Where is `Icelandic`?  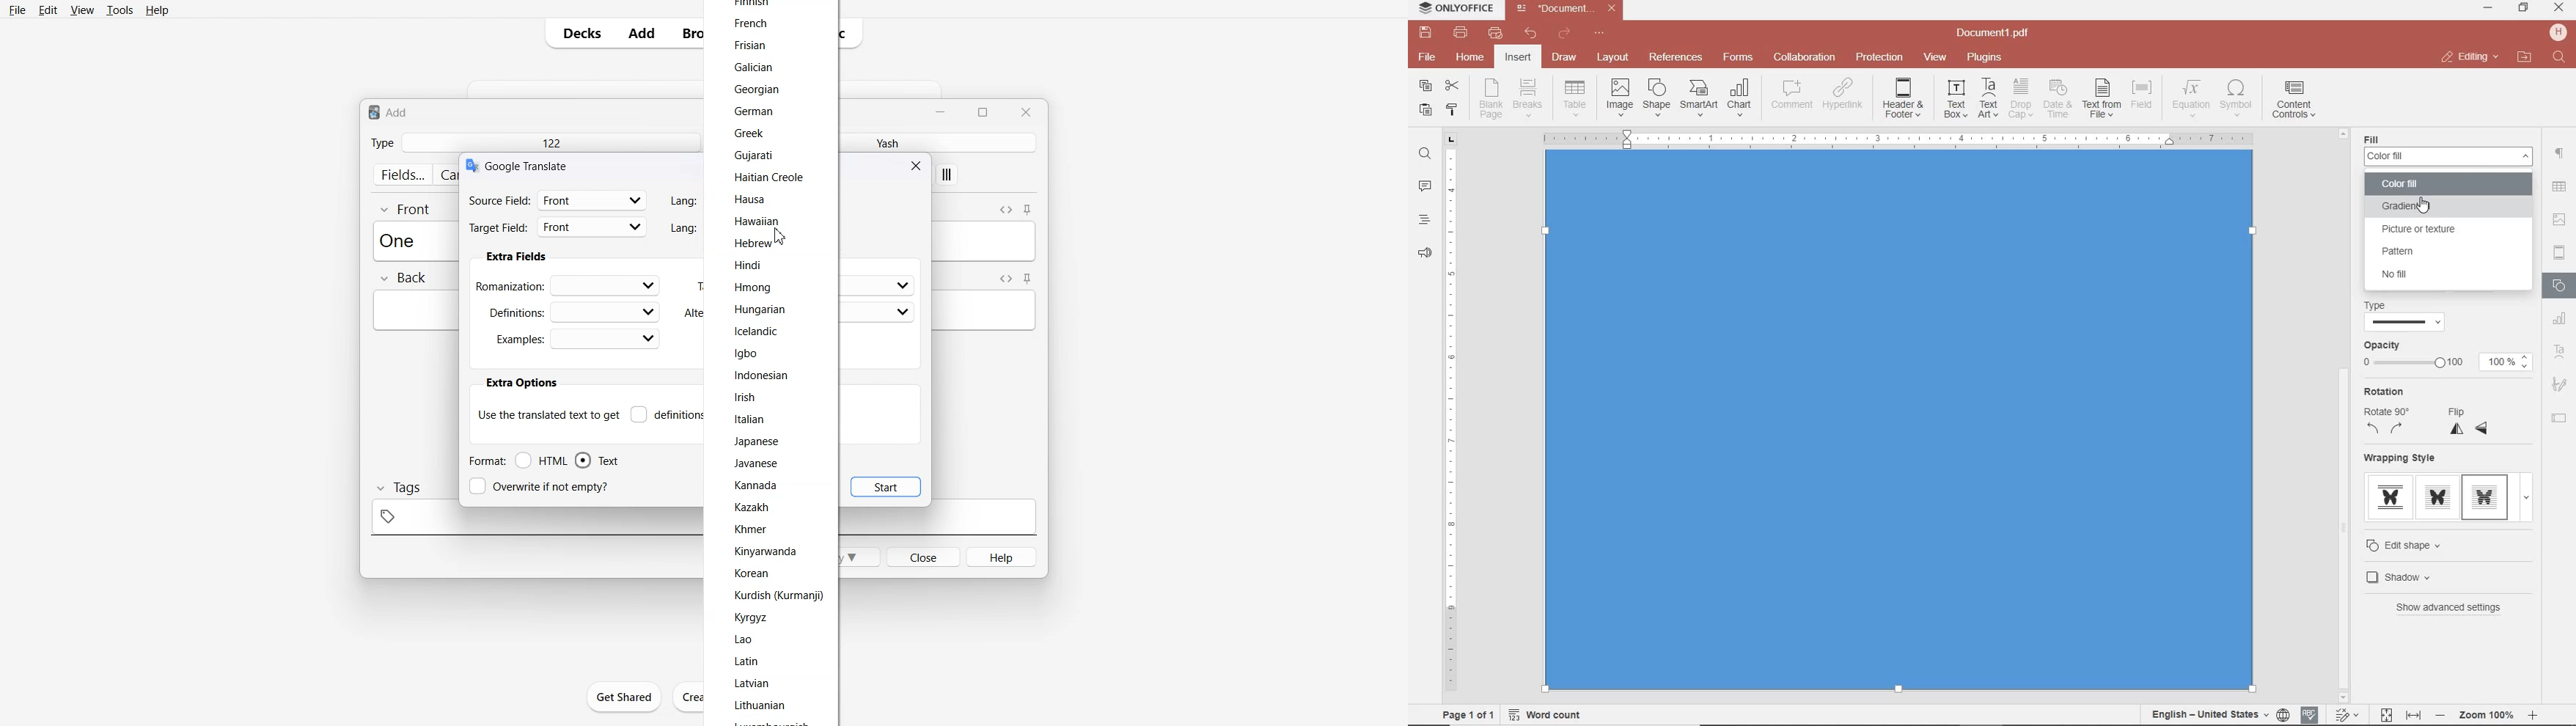
Icelandic is located at coordinates (759, 332).